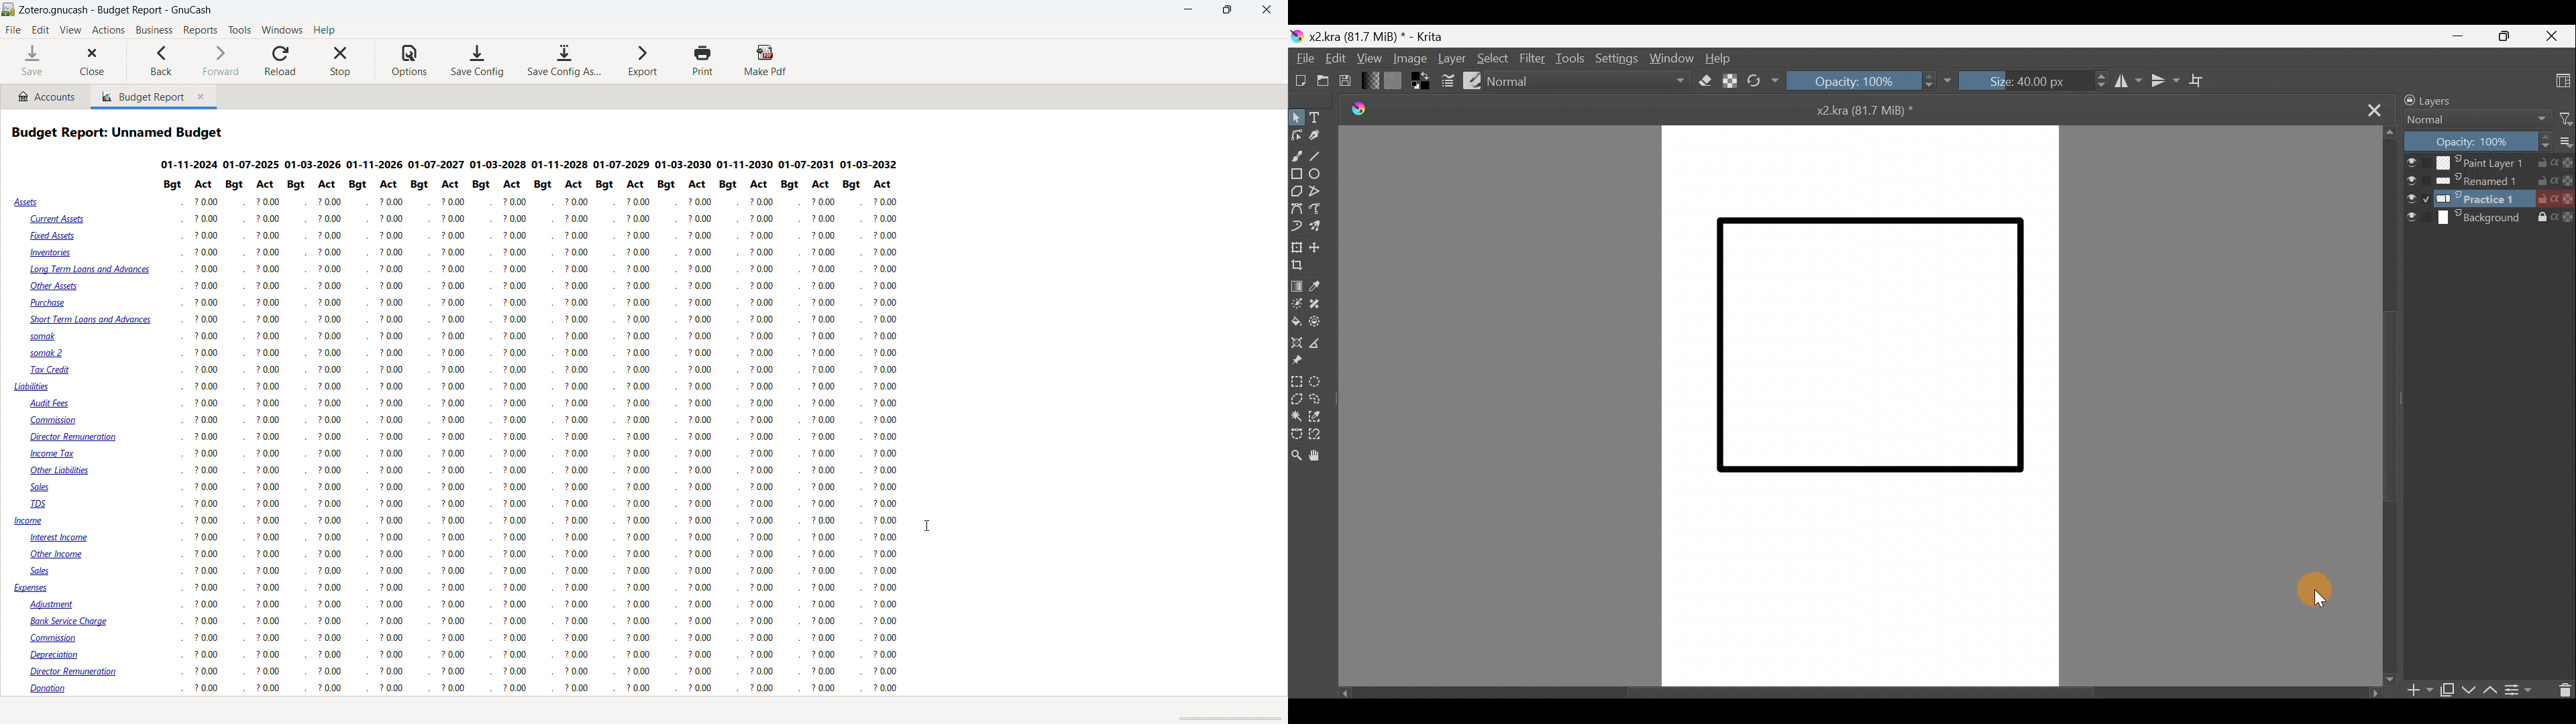  Describe the element at coordinates (1334, 58) in the screenshot. I see `Edit` at that location.